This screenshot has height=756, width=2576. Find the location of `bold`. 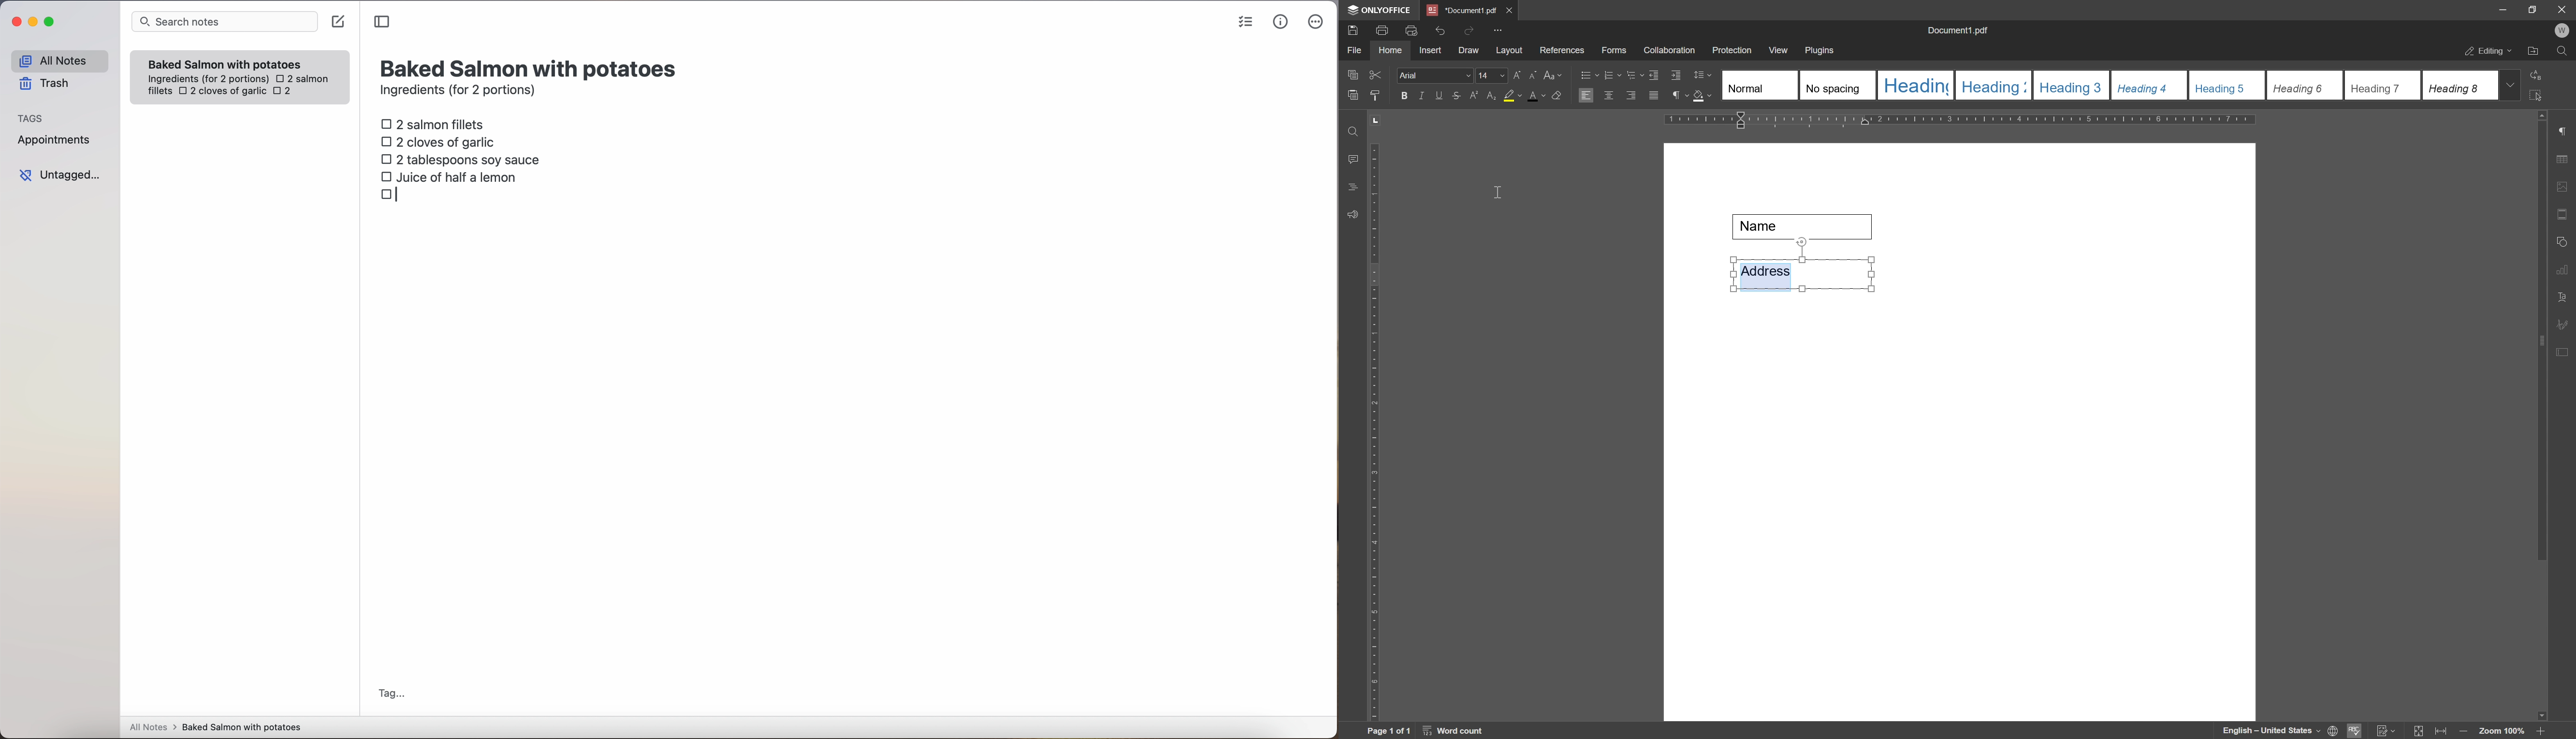

bold is located at coordinates (1401, 96).